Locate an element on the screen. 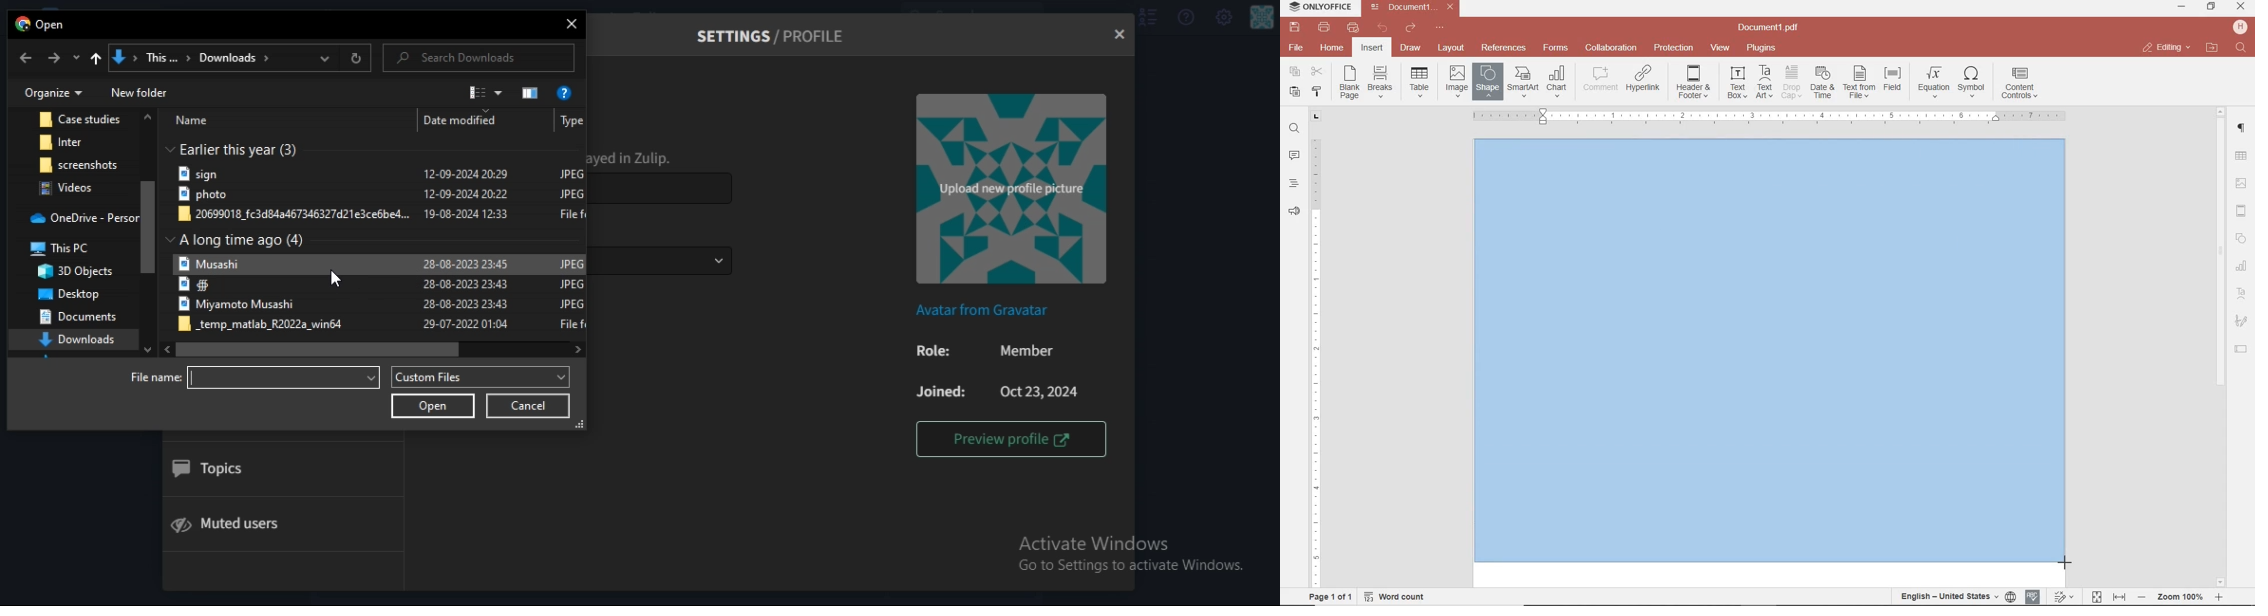  ADD HYPERLINK is located at coordinates (1644, 81).